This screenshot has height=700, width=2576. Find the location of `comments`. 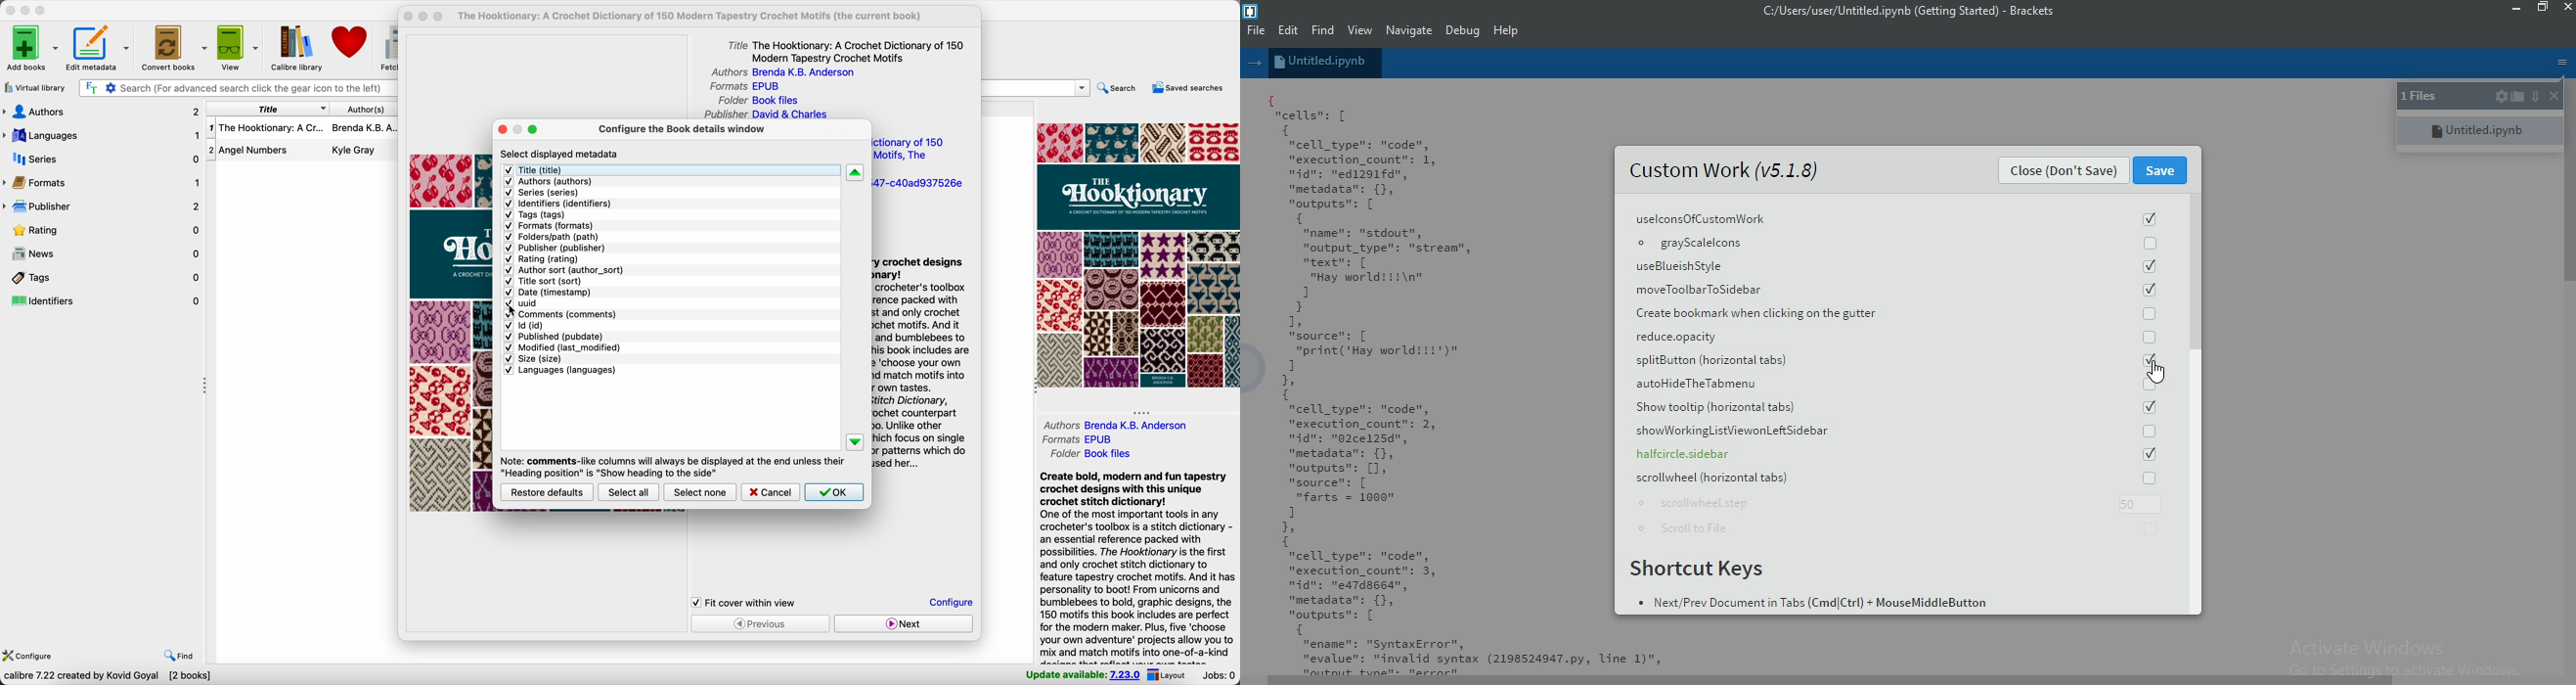

comments is located at coordinates (560, 315).